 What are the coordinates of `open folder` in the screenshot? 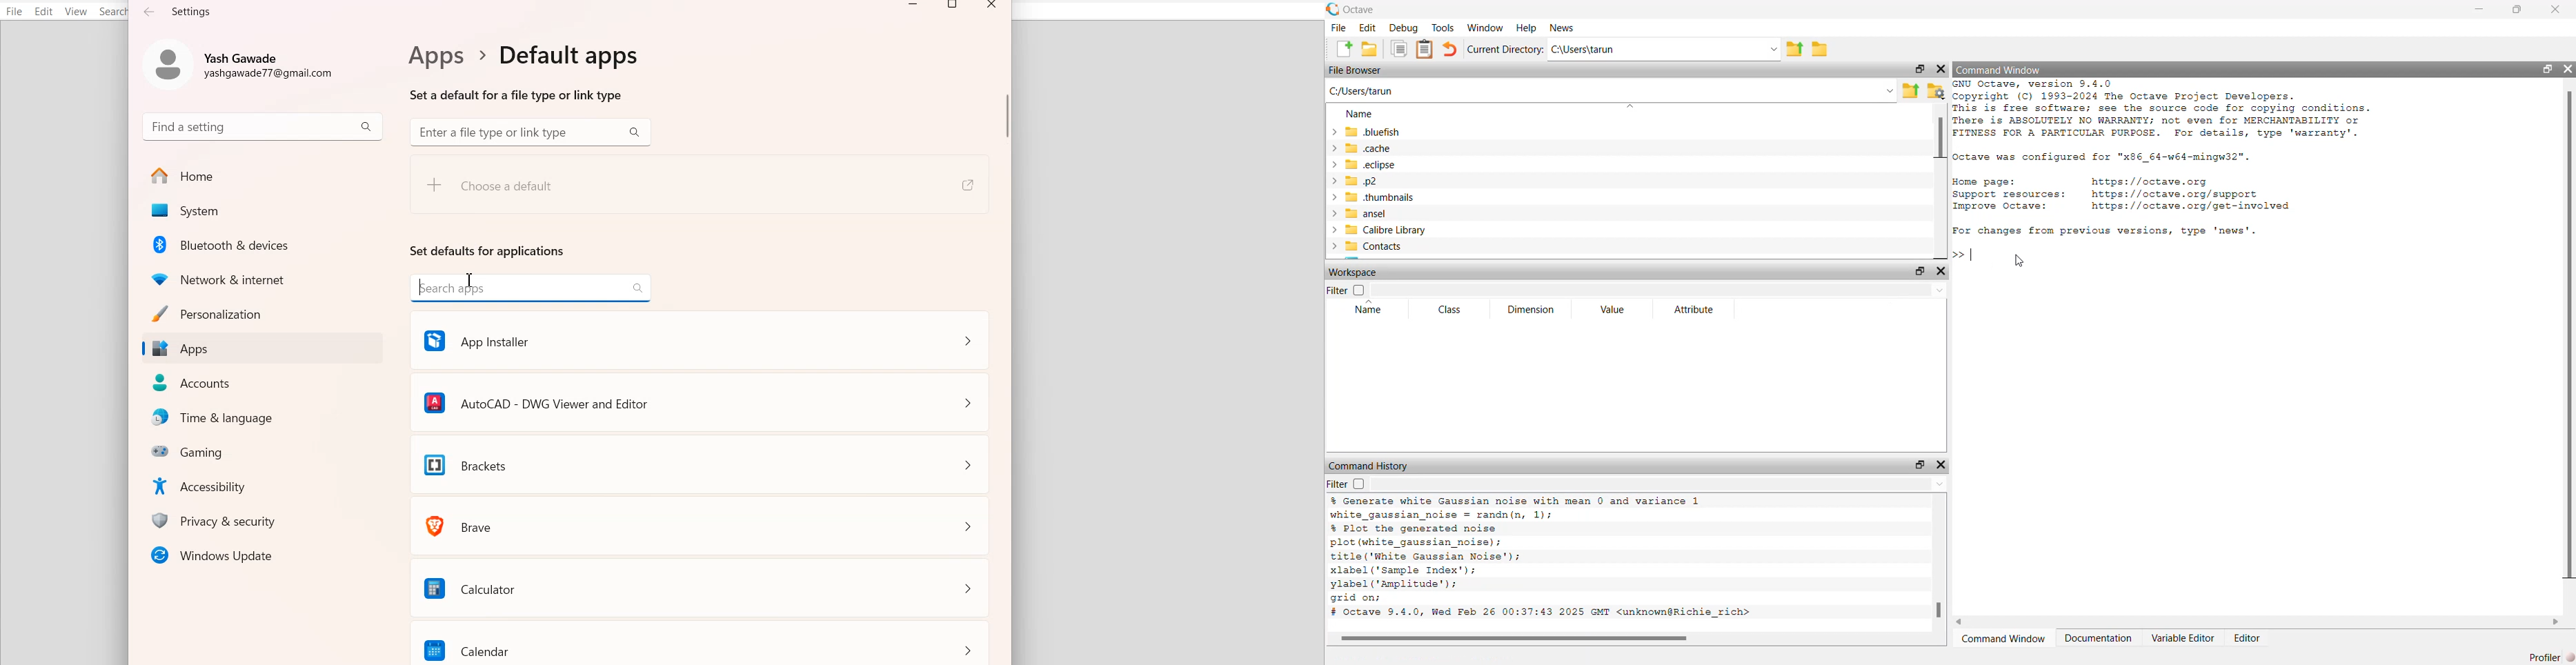 It's located at (1370, 49).